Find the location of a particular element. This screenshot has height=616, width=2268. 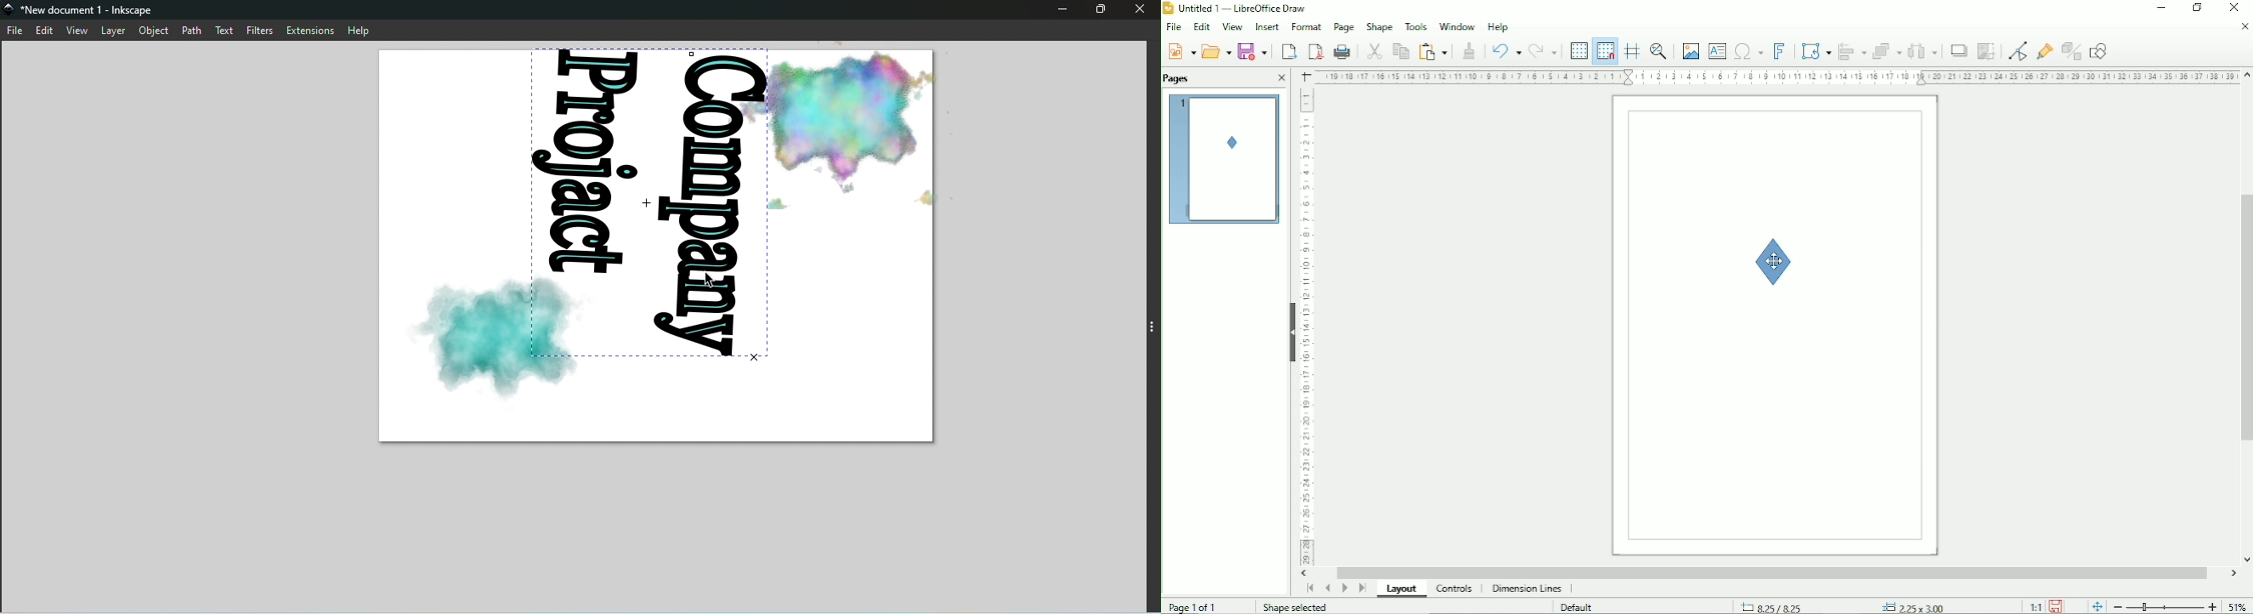

Clone formatting is located at coordinates (1470, 49).